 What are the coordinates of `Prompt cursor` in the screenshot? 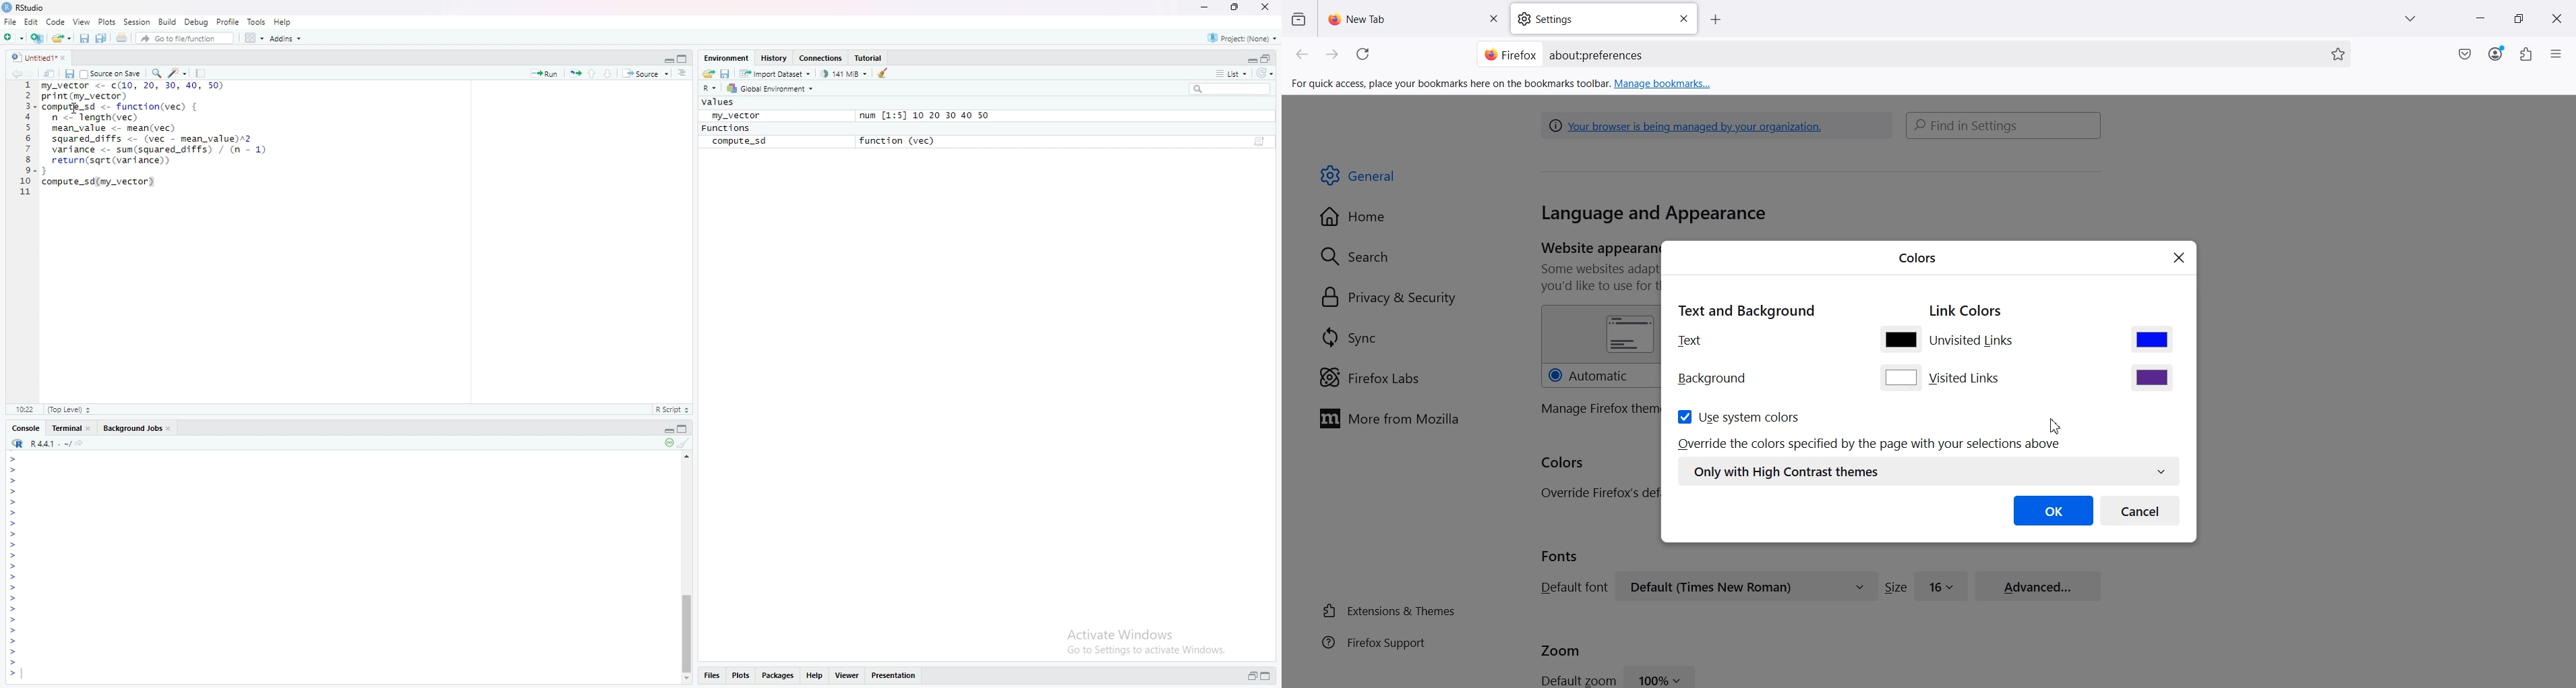 It's located at (14, 470).